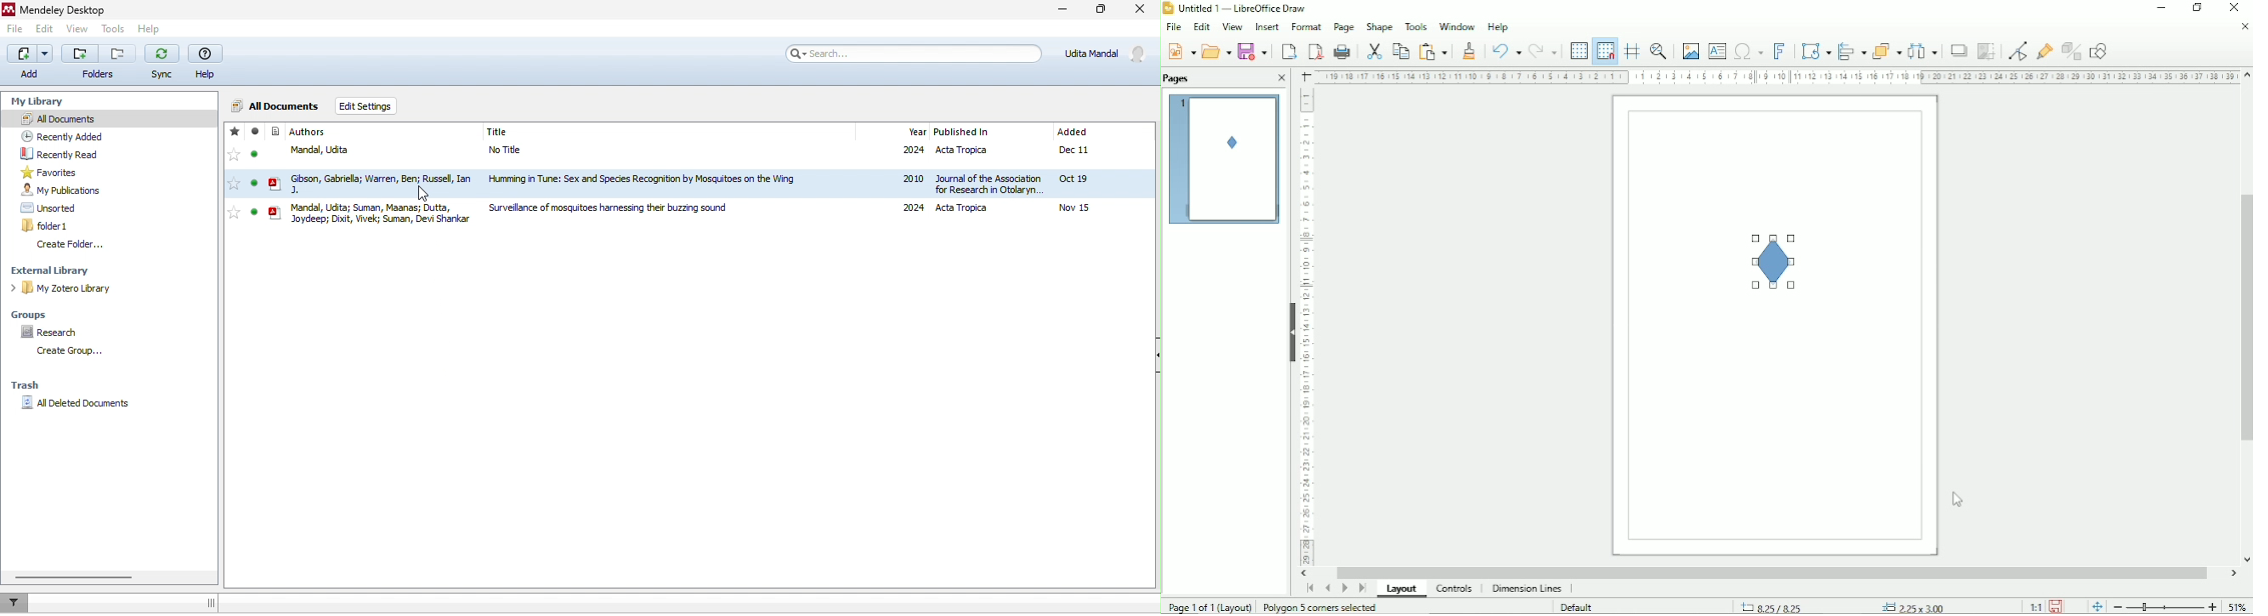  I want to click on Helplines while moving, so click(1631, 51).